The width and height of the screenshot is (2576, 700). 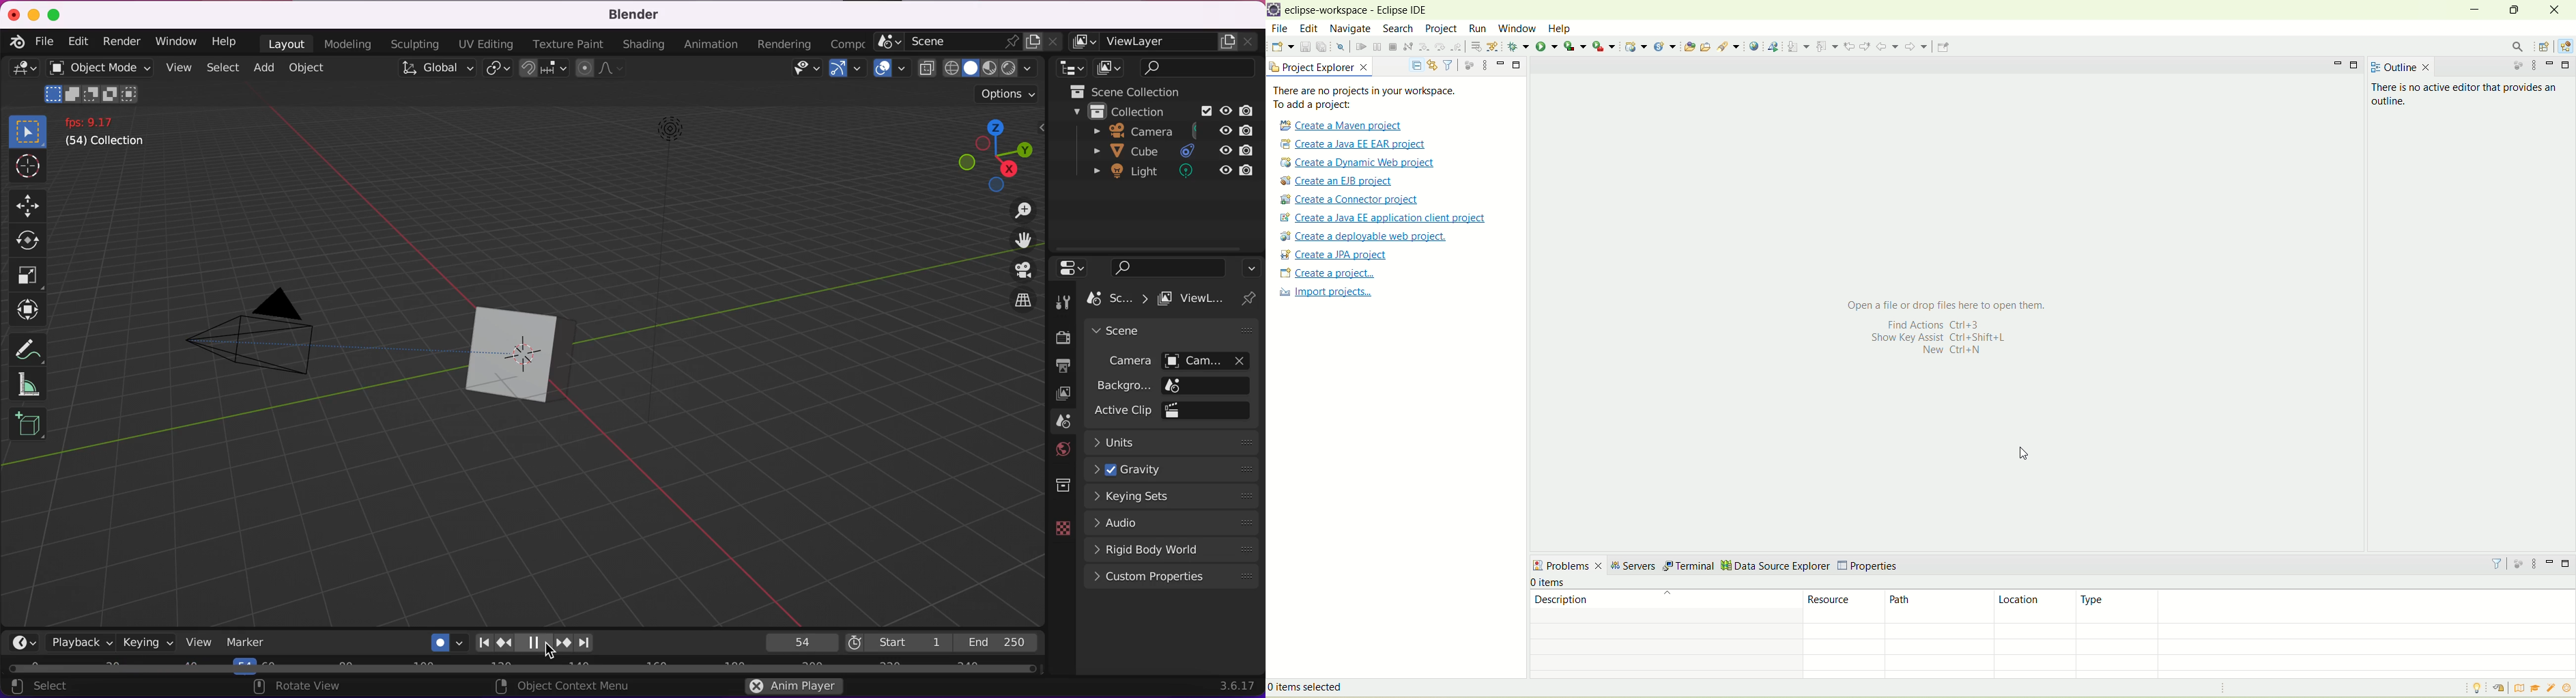 I want to click on pin, so click(x=1249, y=299).